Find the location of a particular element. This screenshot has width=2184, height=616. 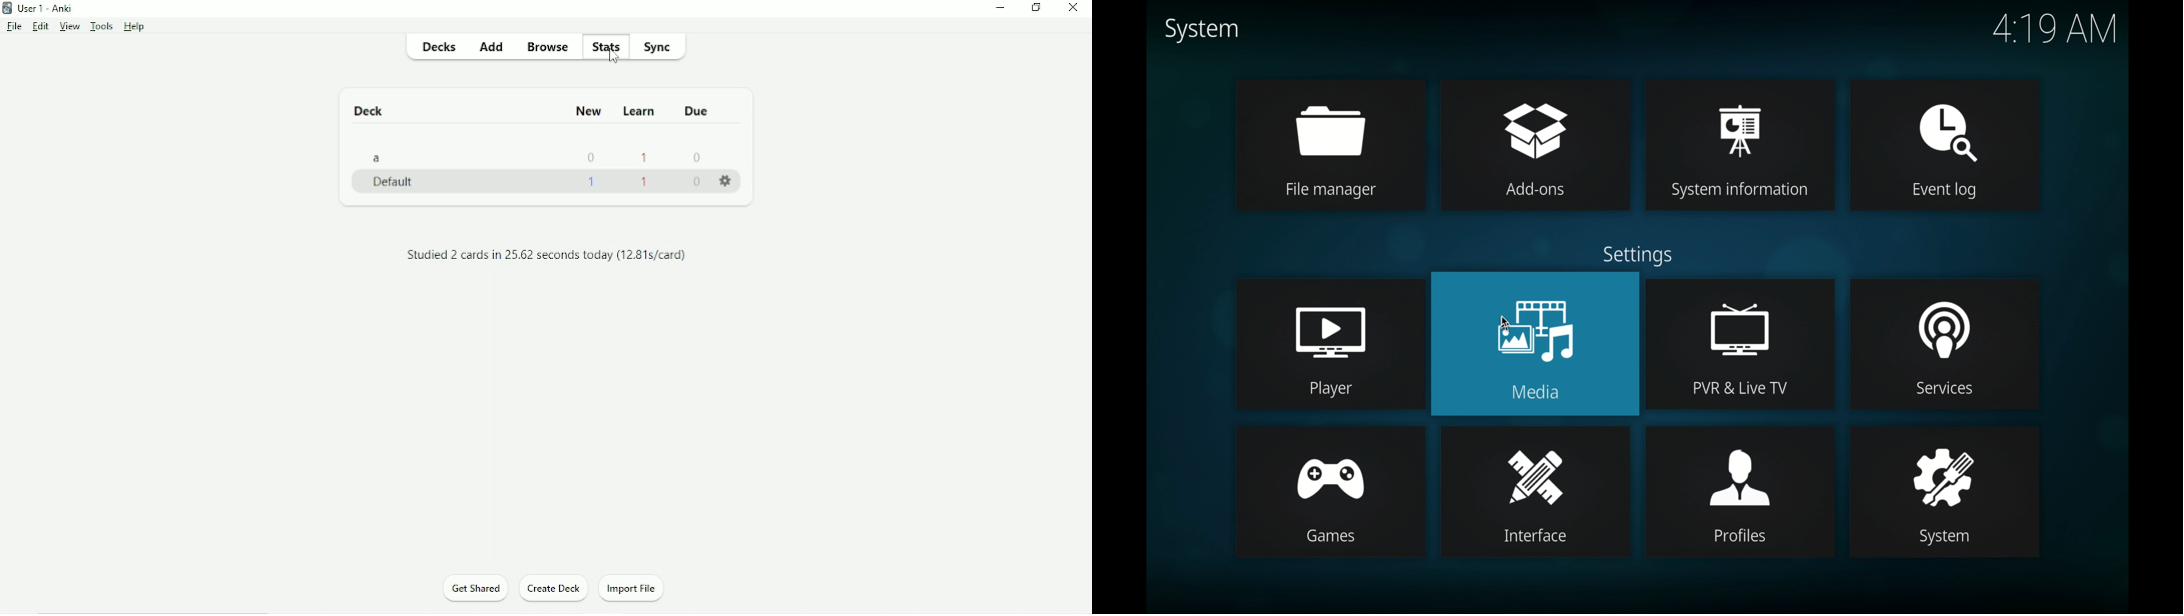

New is located at coordinates (587, 111).